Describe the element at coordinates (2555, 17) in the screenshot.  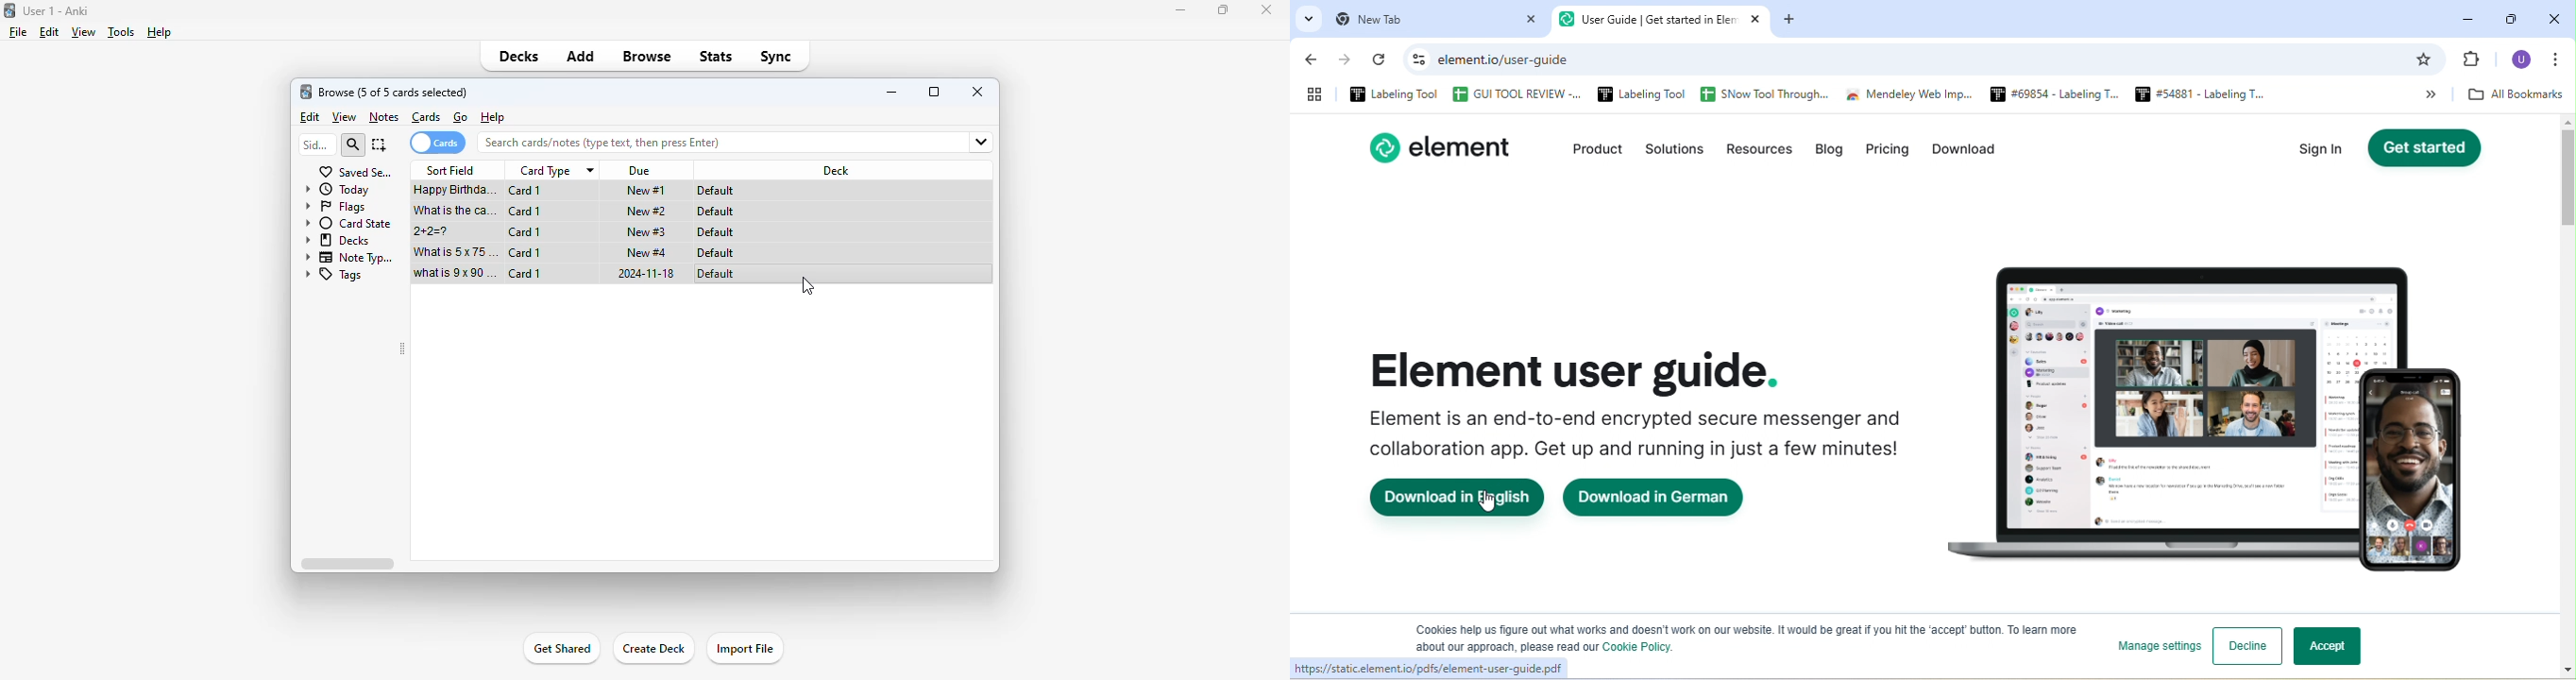
I see `close` at that location.